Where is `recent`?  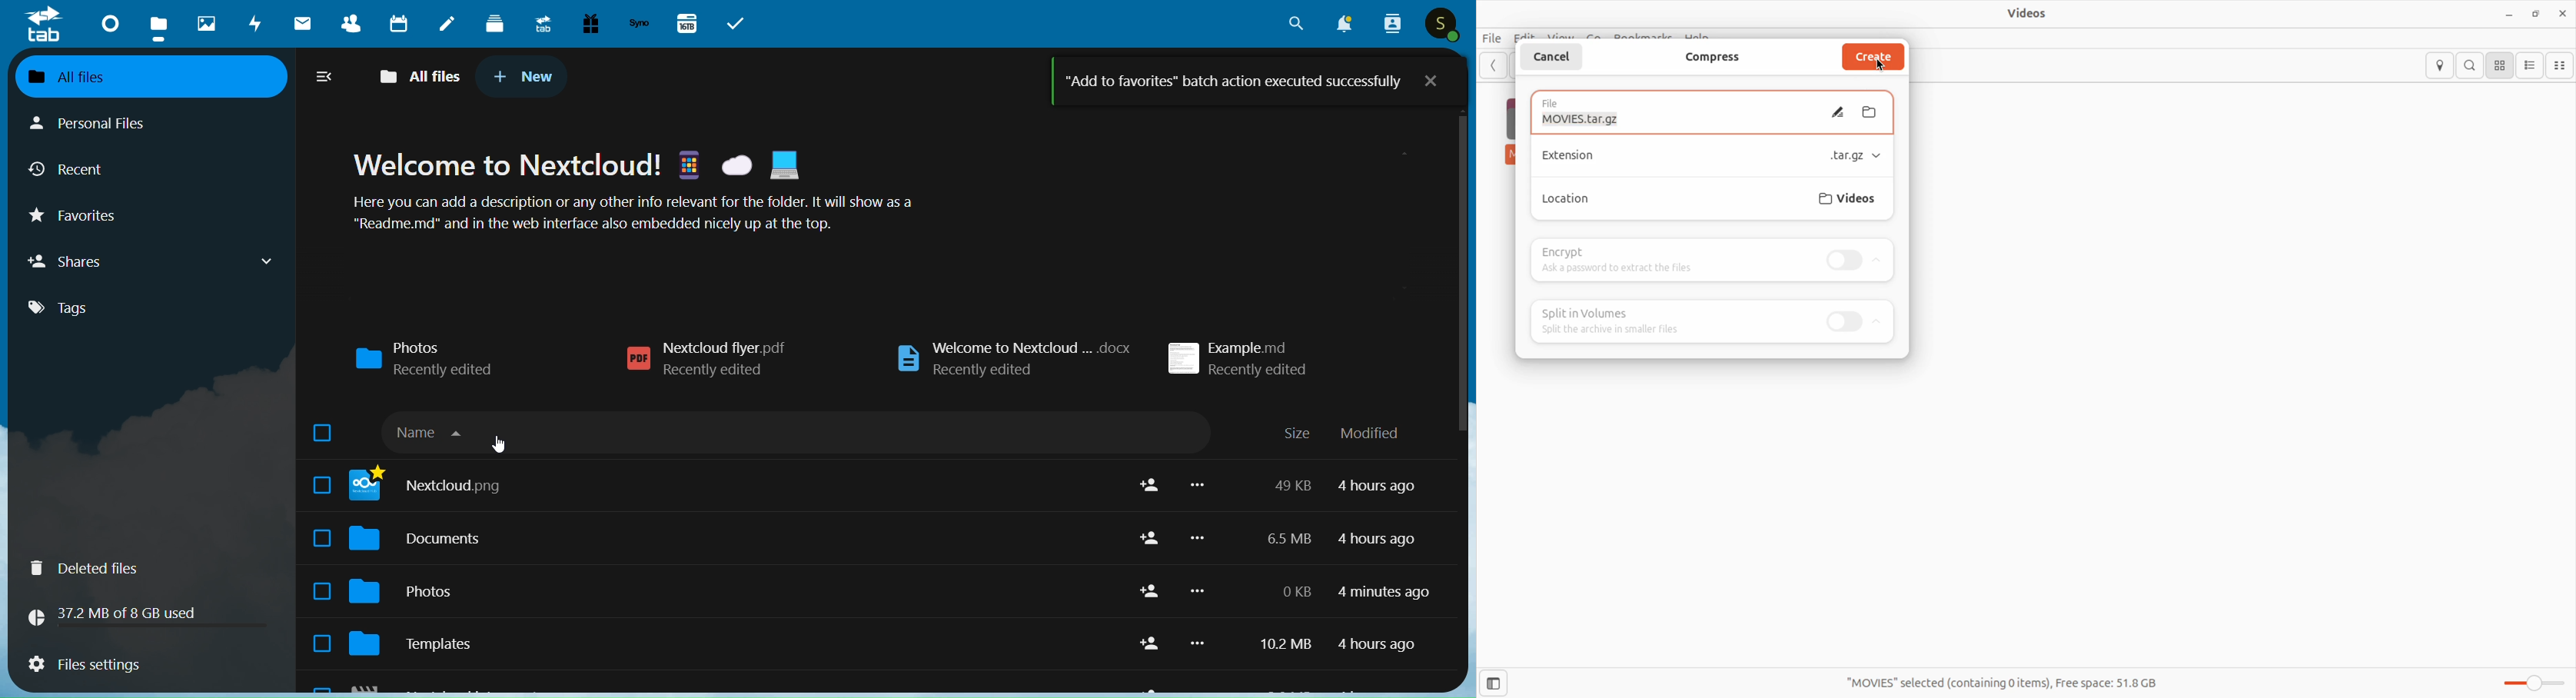 recent is located at coordinates (73, 167).